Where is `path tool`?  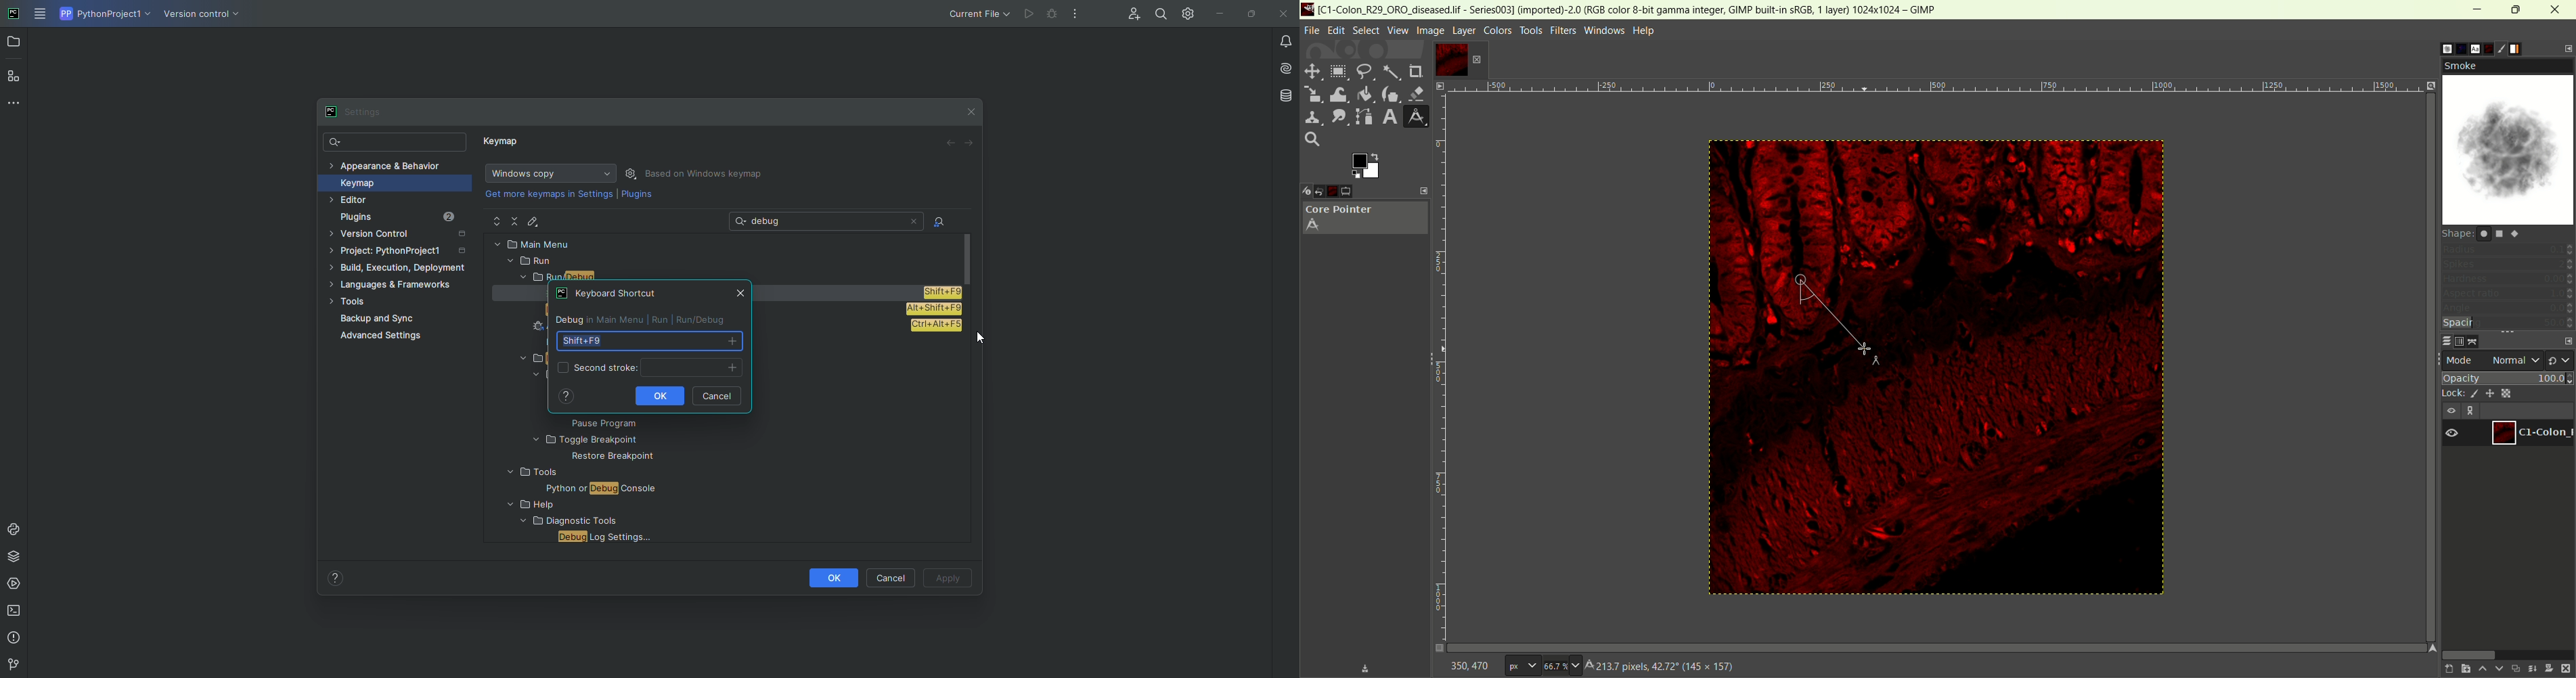
path tool is located at coordinates (1361, 116).